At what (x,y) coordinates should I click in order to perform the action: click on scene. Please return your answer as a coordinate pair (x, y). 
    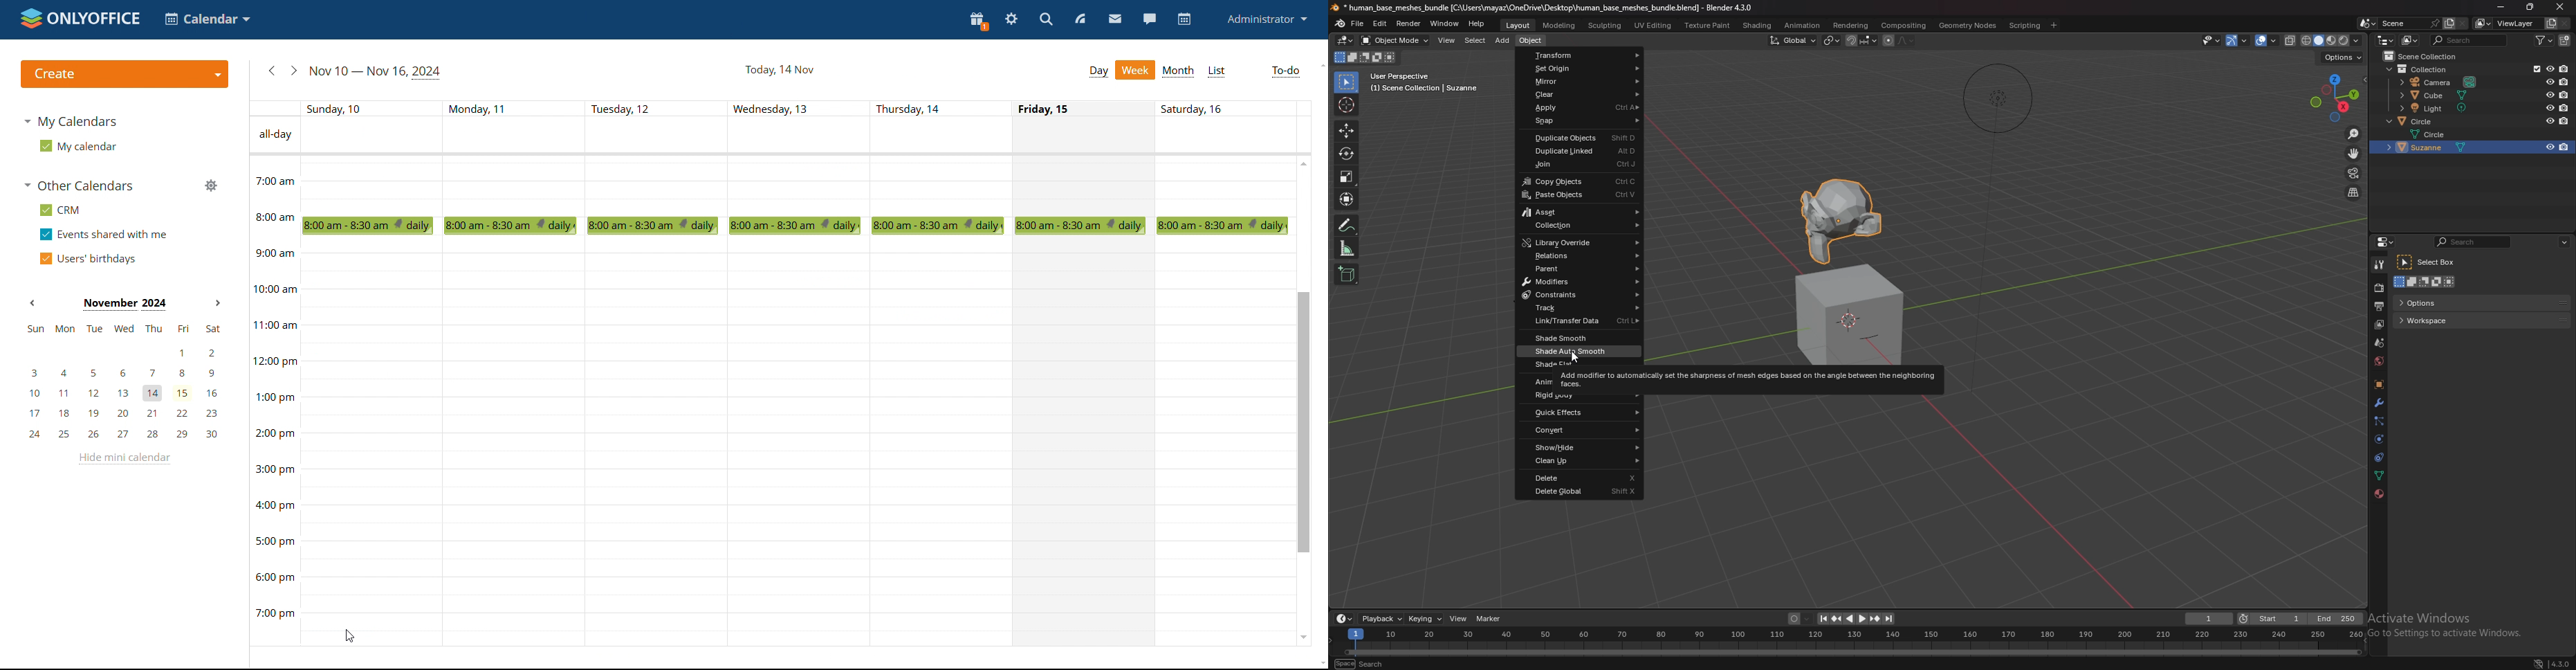
    Looking at the image, I should click on (2398, 23).